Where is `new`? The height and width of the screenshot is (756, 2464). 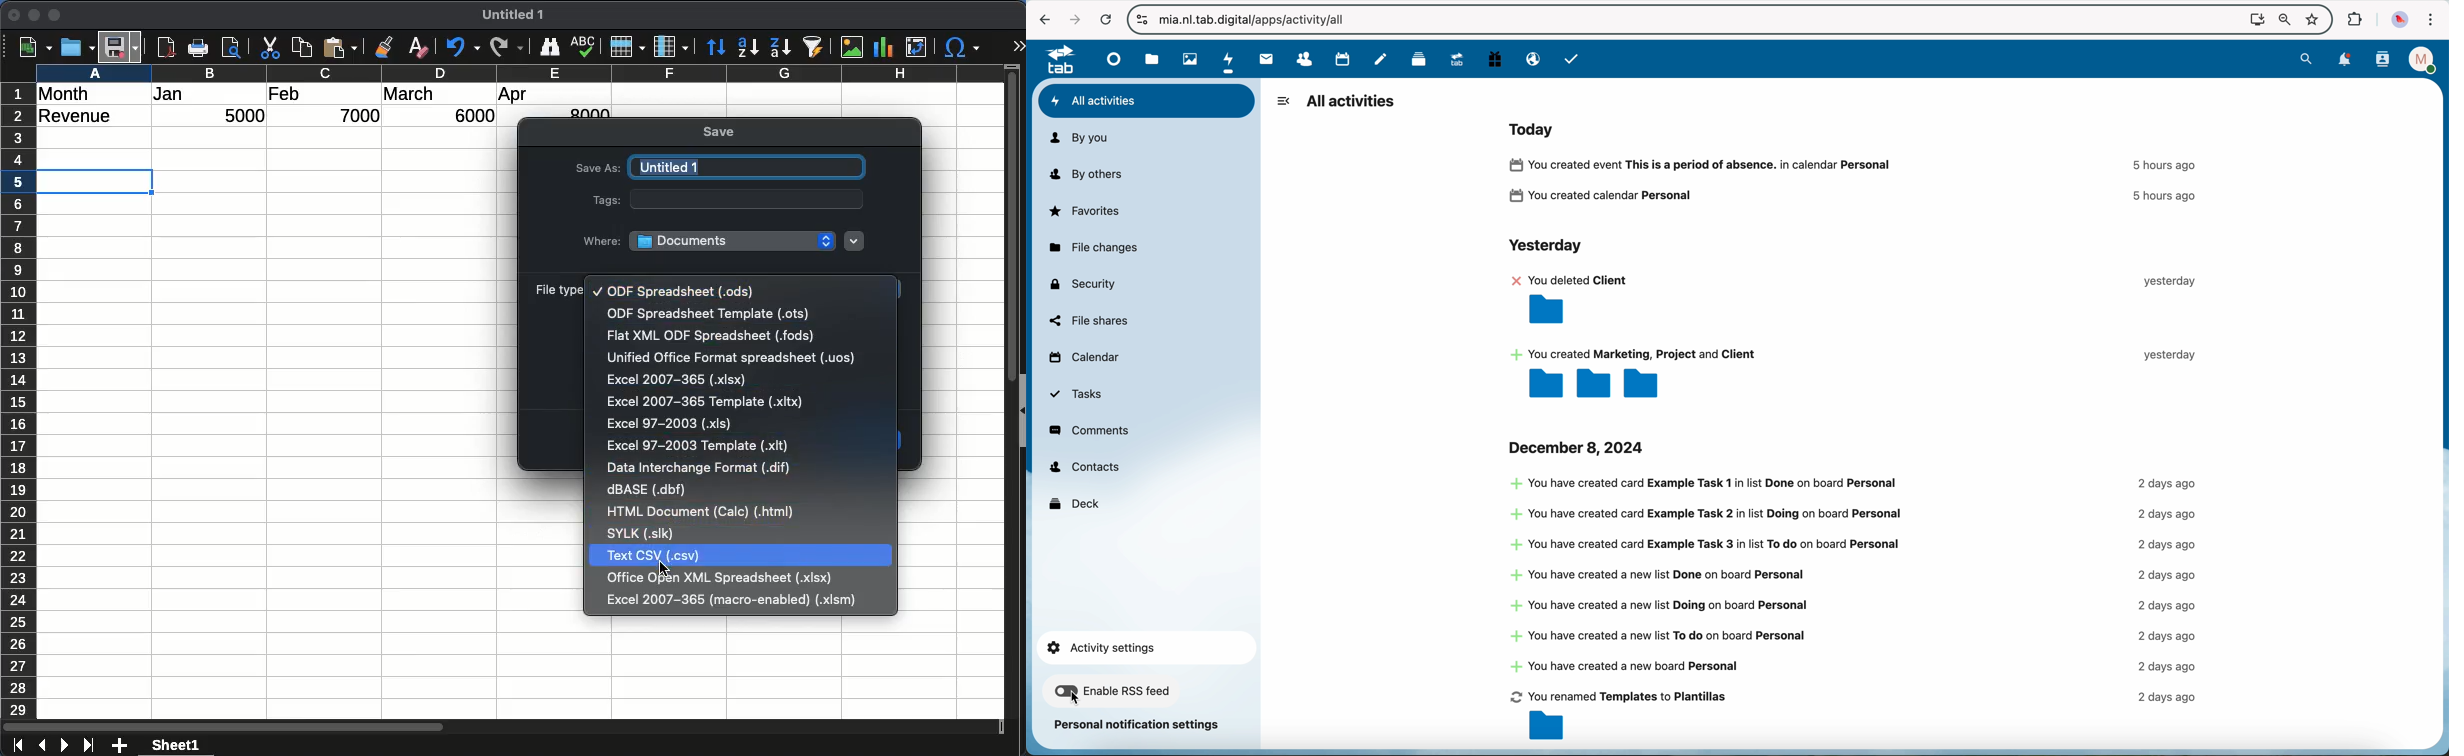
new is located at coordinates (33, 47).